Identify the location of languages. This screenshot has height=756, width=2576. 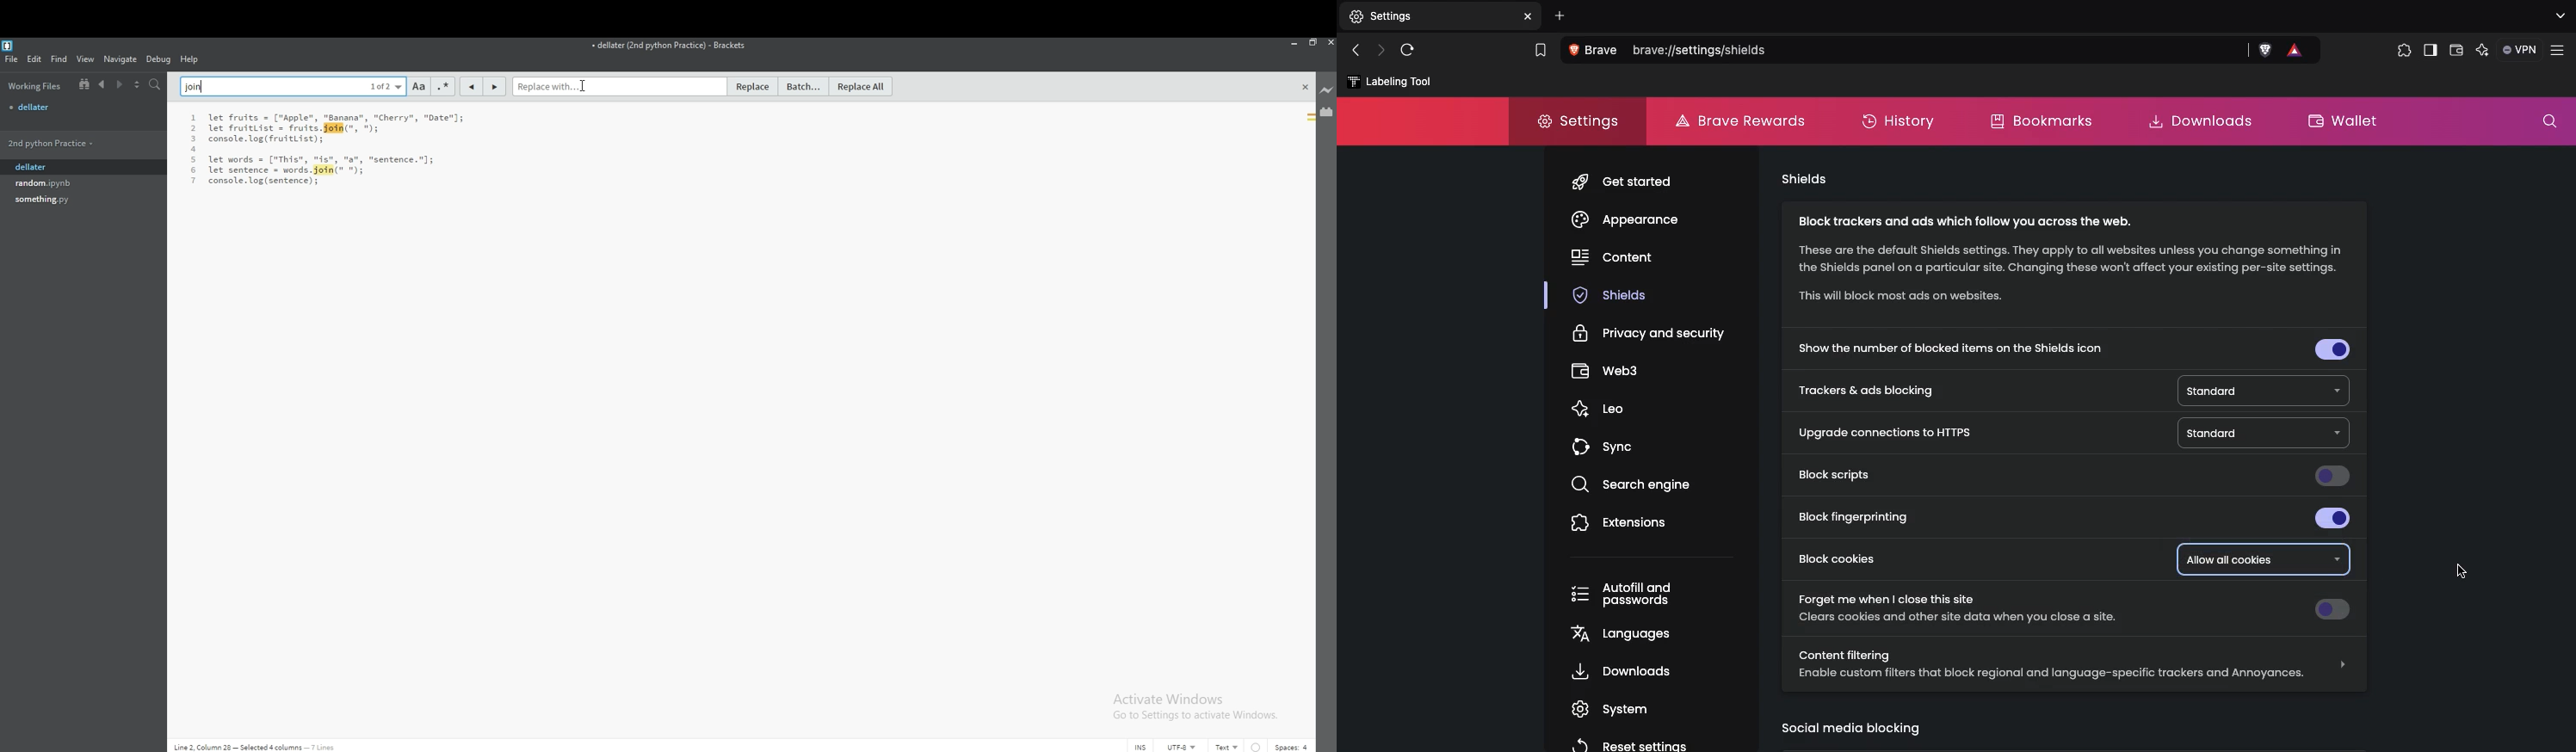
(1625, 635).